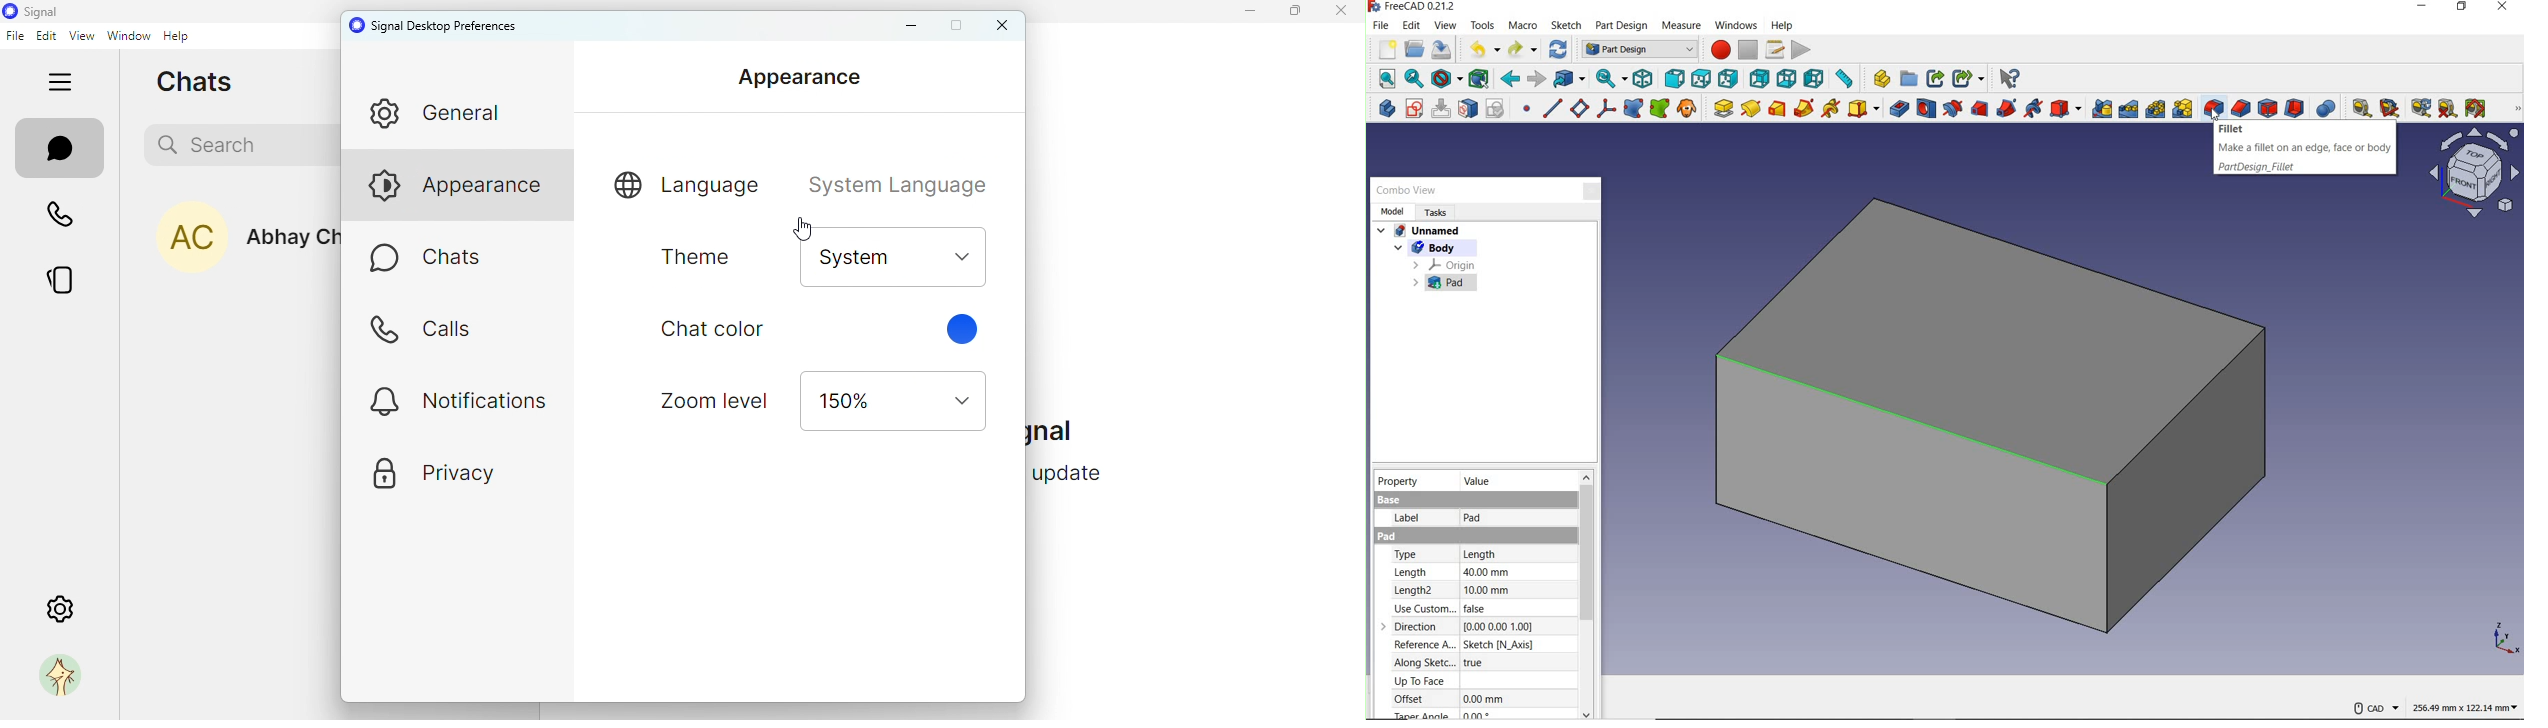 The image size is (2548, 728). Describe the element at coordinates (1832, 108) in the screenshot. I see `additive helix` at that location.